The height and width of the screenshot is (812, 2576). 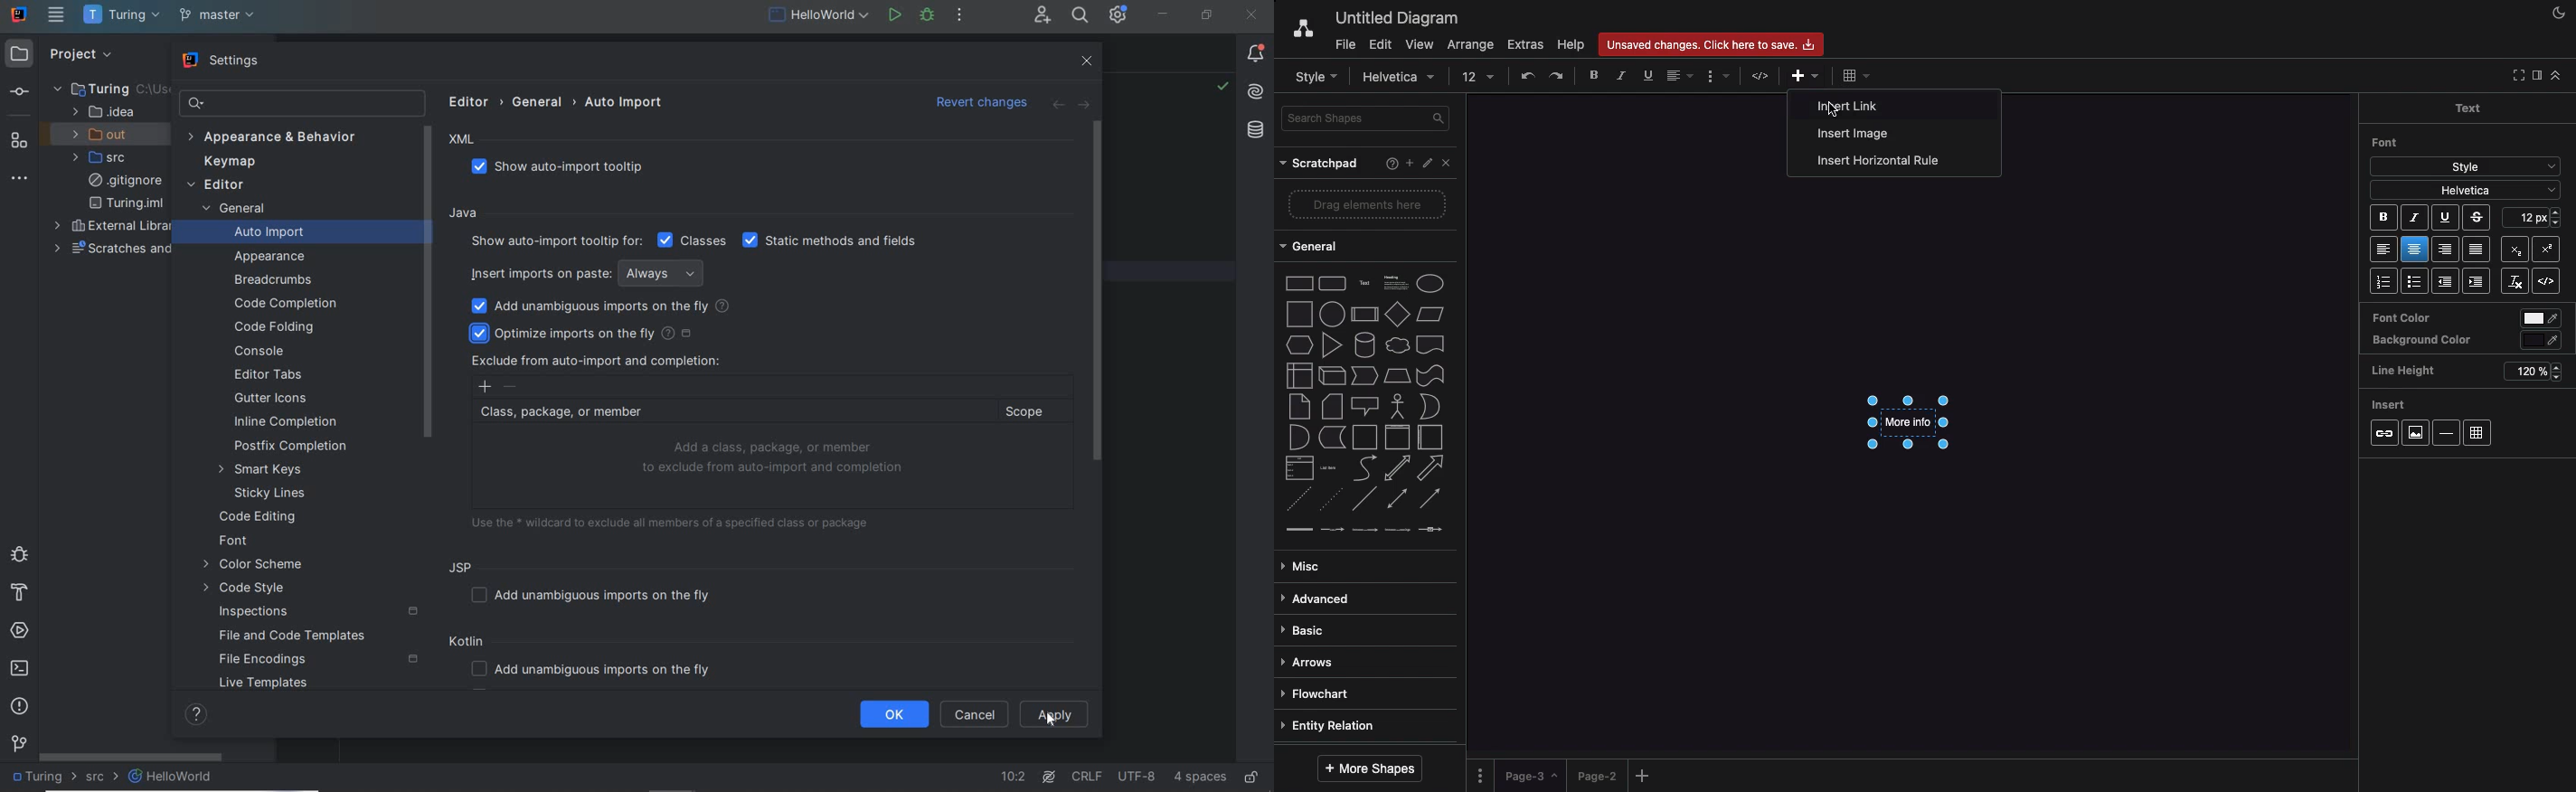 What do you see at coordinates (1300, 283) in the screenshot?
I see `rectangle` at bounding box center [1300, 283].